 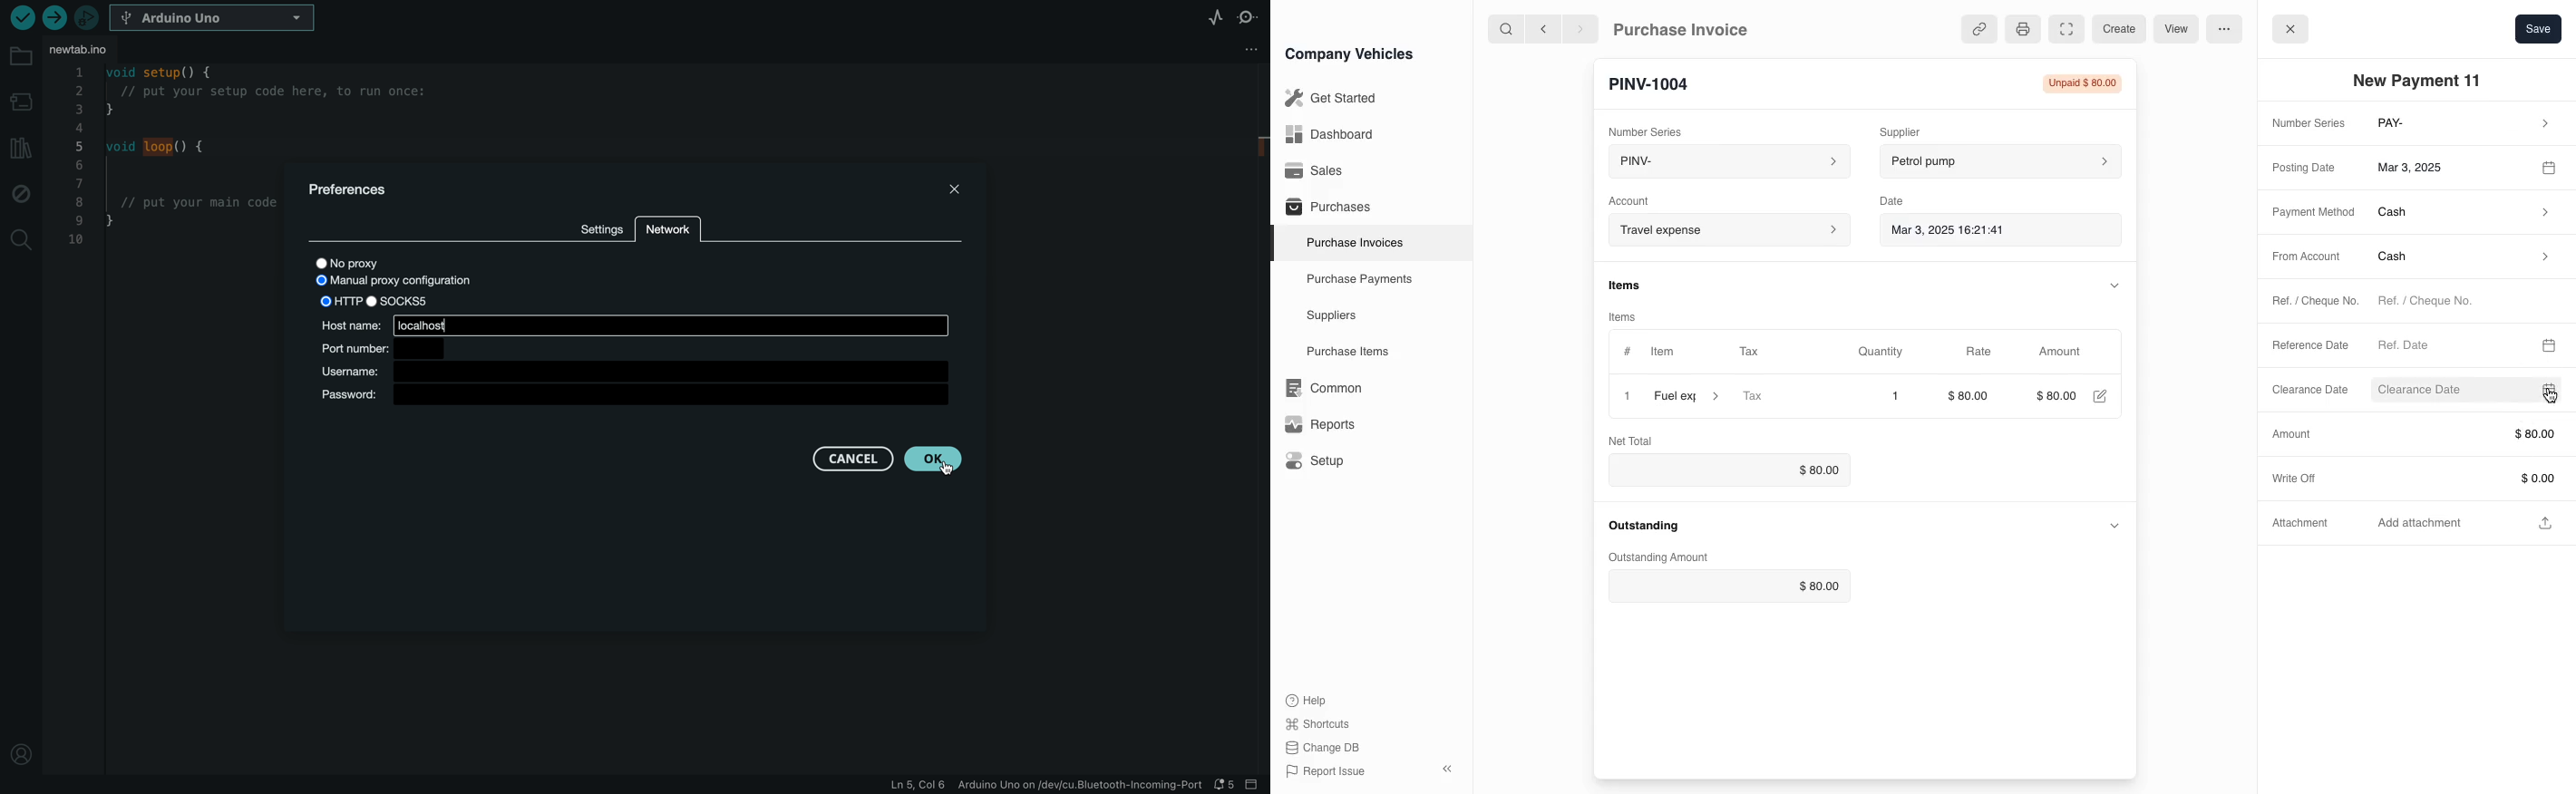 What do you see at coordinates (1318, 725) in the screenshot?
I see `Shortcuts` at bounding box center [1318, 725].